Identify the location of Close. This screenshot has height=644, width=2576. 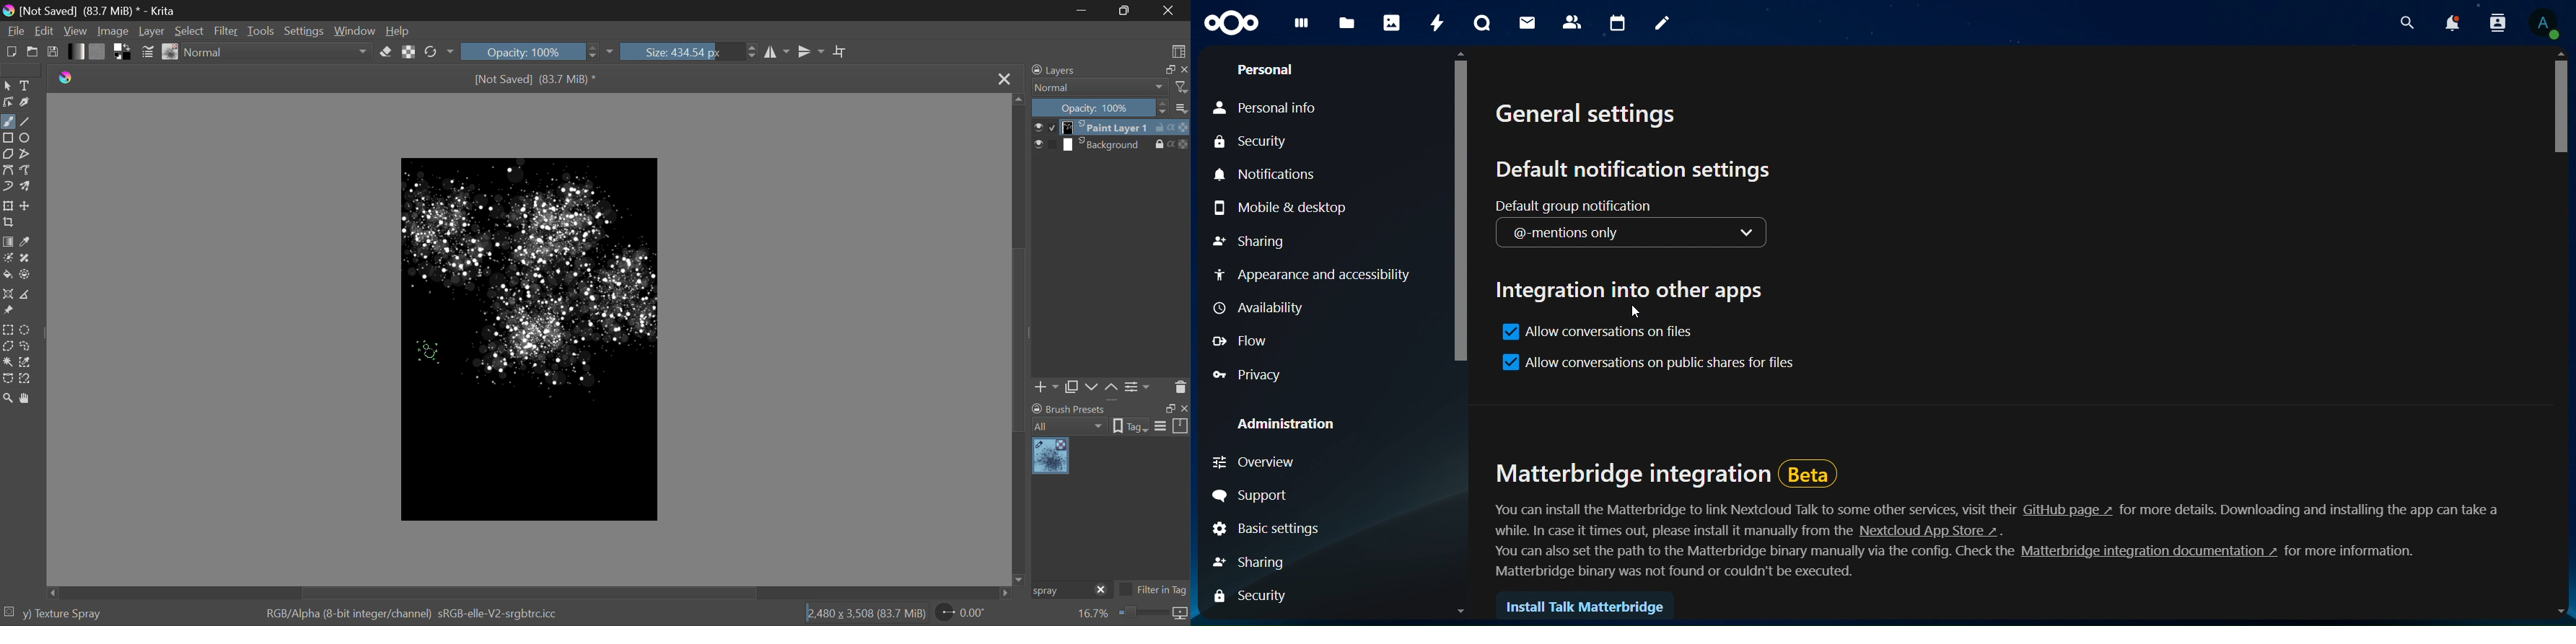
(1168, 11).